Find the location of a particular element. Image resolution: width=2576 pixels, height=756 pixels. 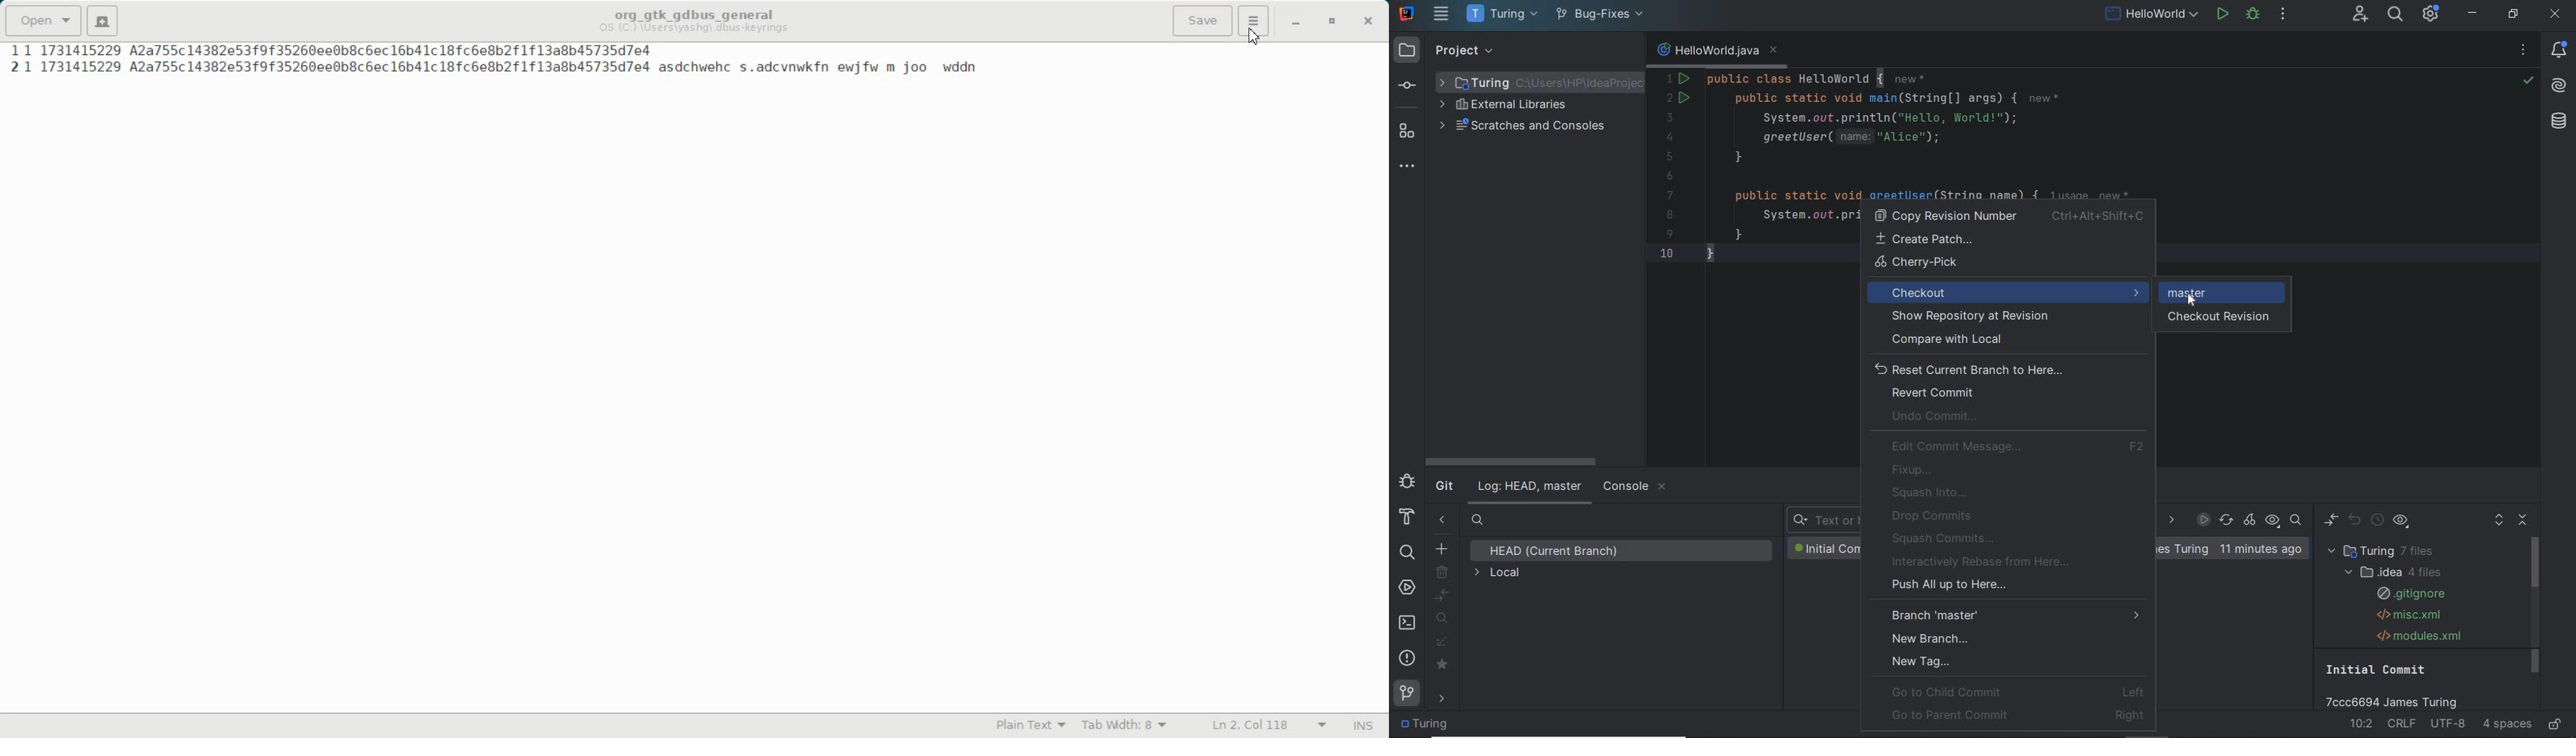

Ln 2, Col 118 is located at coordinates (1269, 725).